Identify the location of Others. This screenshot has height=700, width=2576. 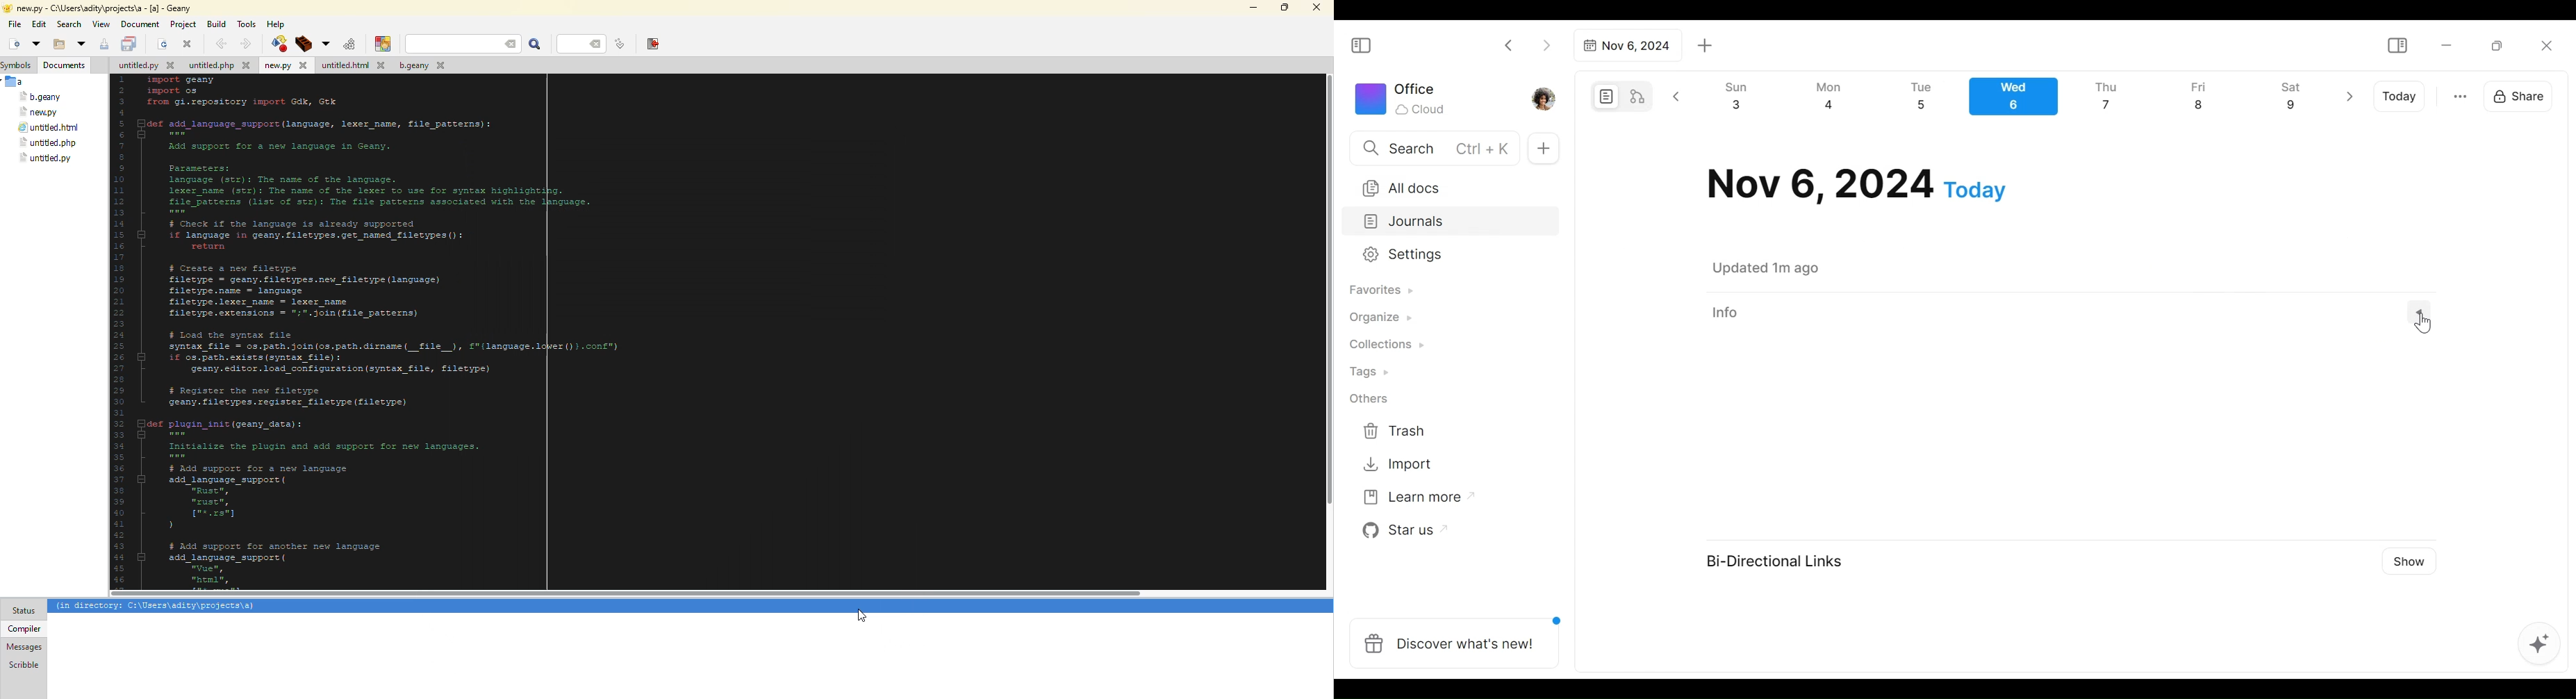
(1369, 399).